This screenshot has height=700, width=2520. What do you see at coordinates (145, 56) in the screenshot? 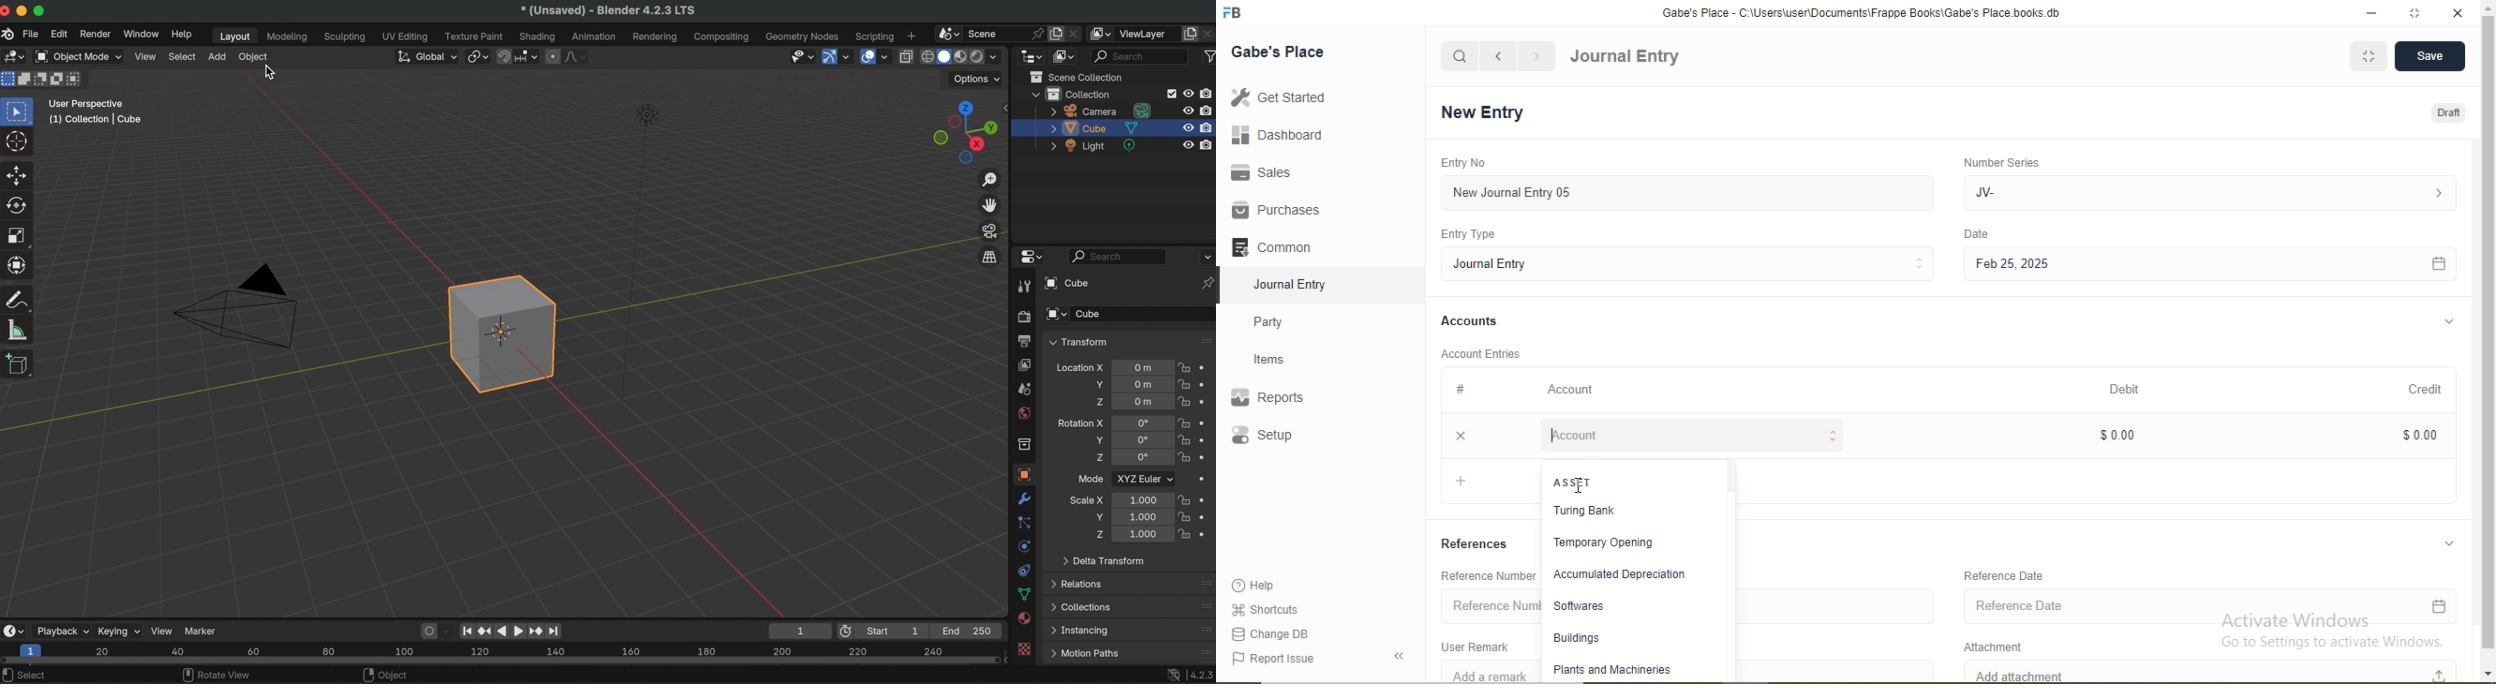
I see `view` at bounding box center [145, 56].